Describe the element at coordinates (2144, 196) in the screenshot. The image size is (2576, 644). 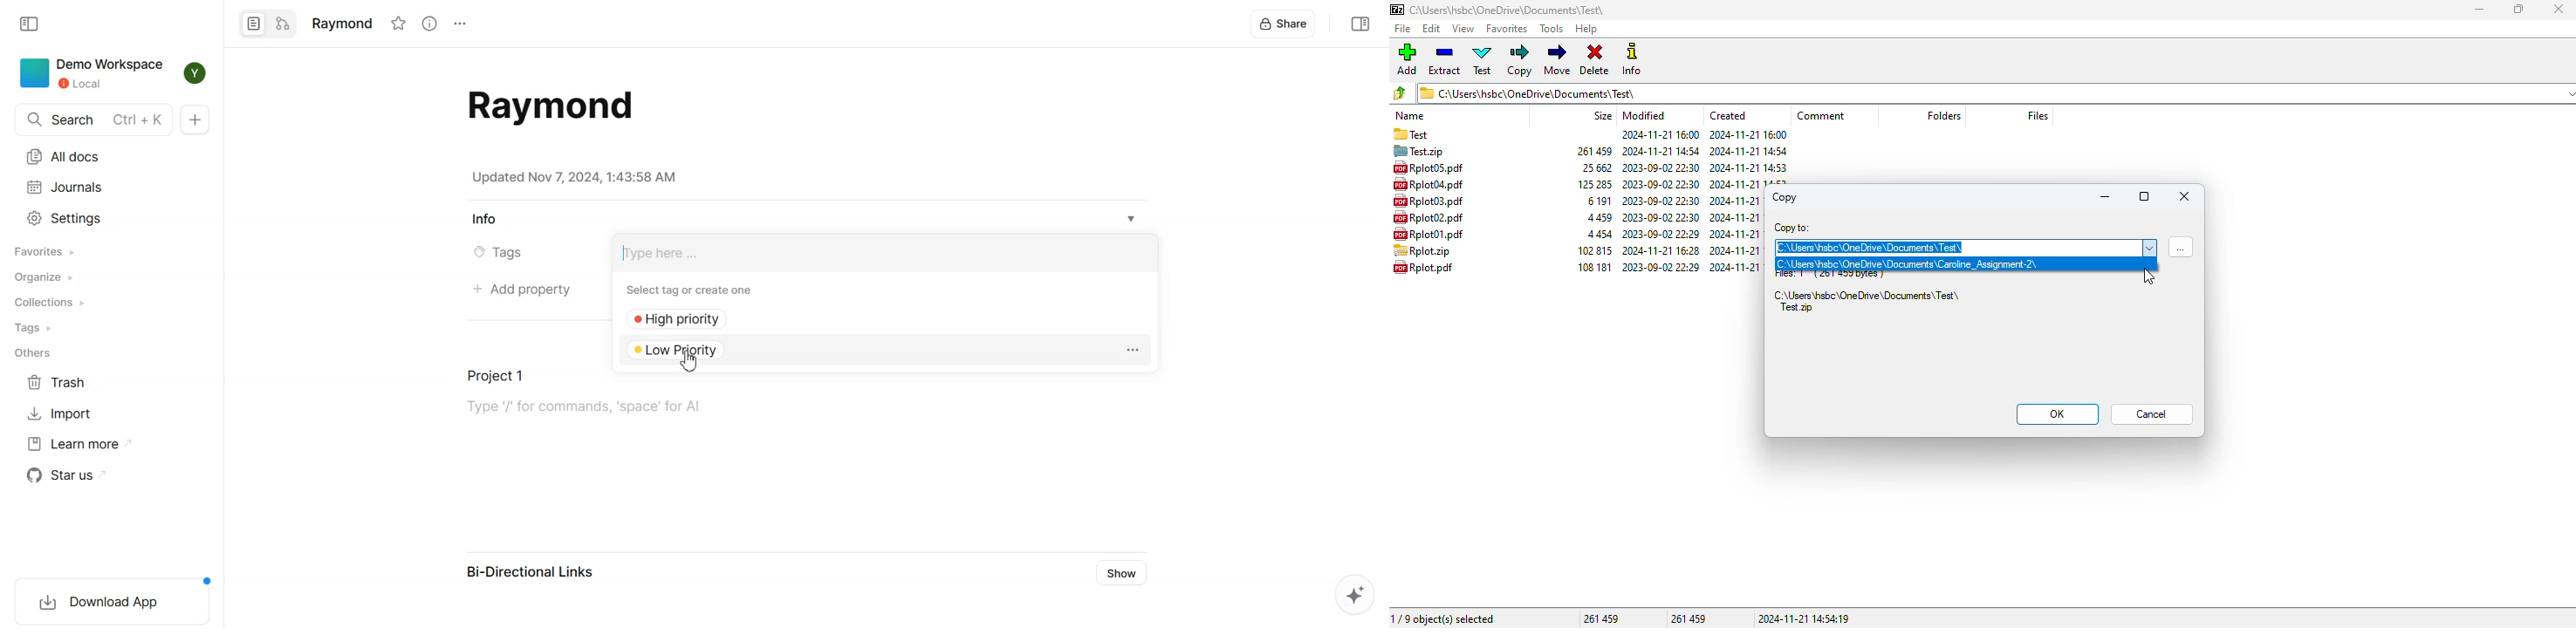
I see `maximize` at that location.